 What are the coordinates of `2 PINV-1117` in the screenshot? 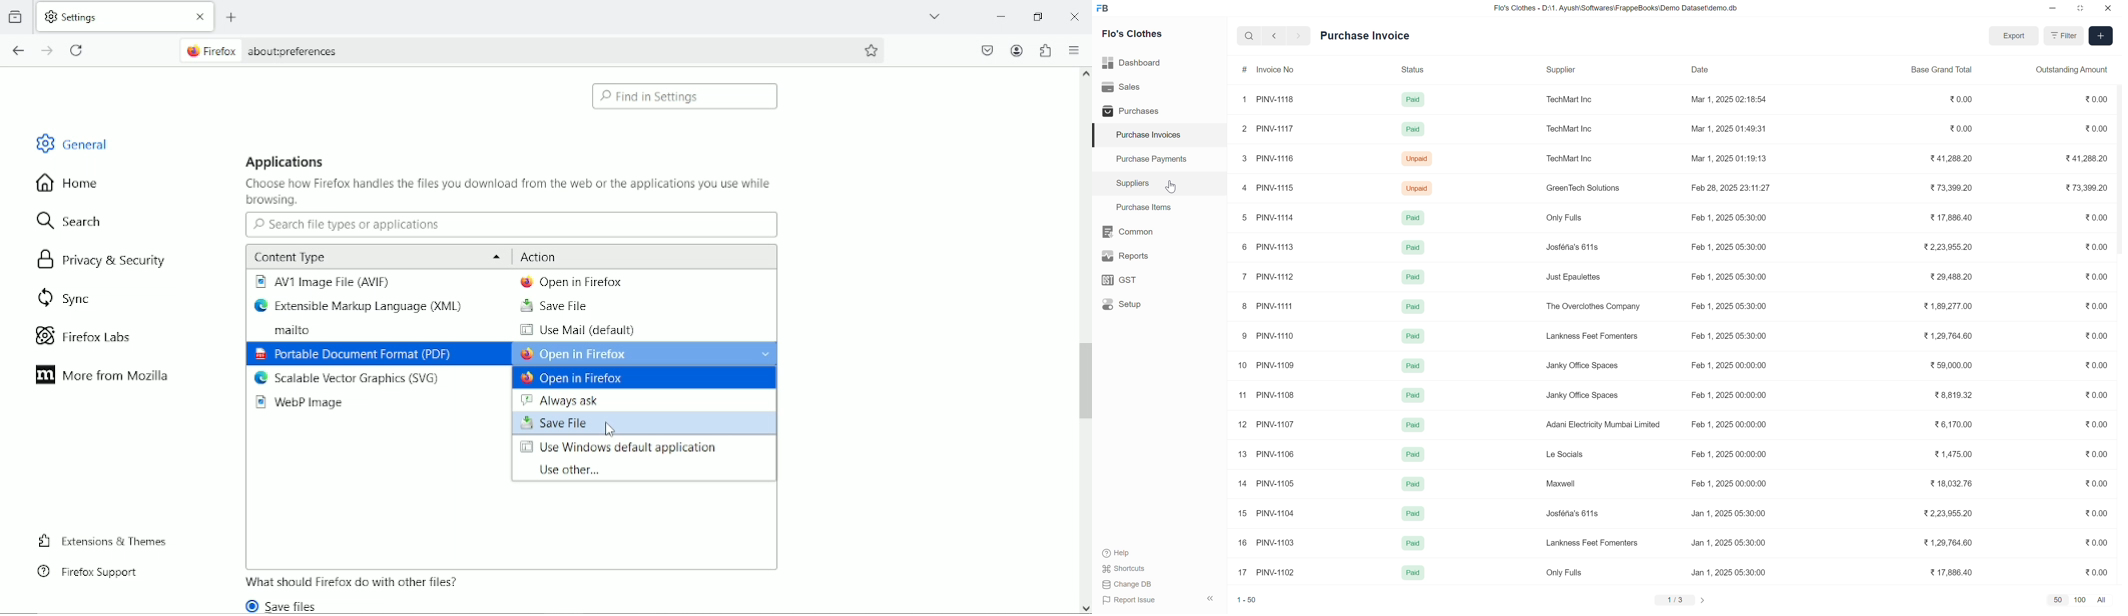 It's located at (1264, 128).